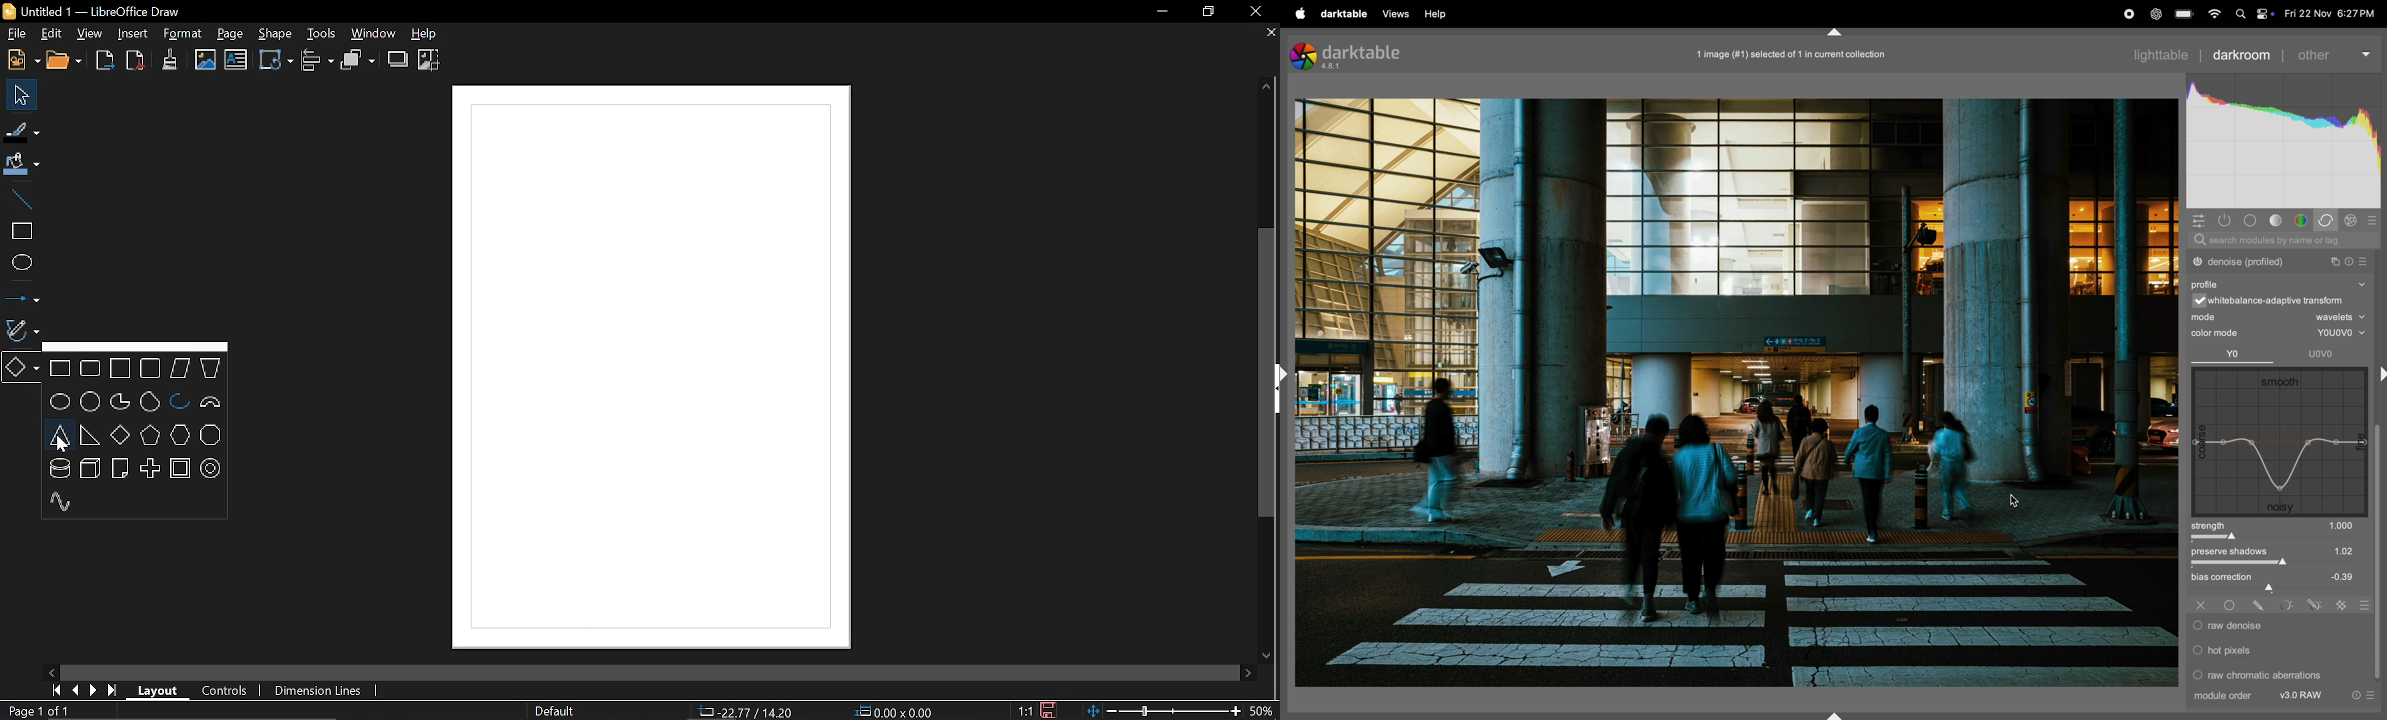 The height and width of the screenshot is (728, 2408). What do you see at coordinates (2199, 221) in the screenshot?
I see `quick acess panel` at bounding box center [2199, 221].